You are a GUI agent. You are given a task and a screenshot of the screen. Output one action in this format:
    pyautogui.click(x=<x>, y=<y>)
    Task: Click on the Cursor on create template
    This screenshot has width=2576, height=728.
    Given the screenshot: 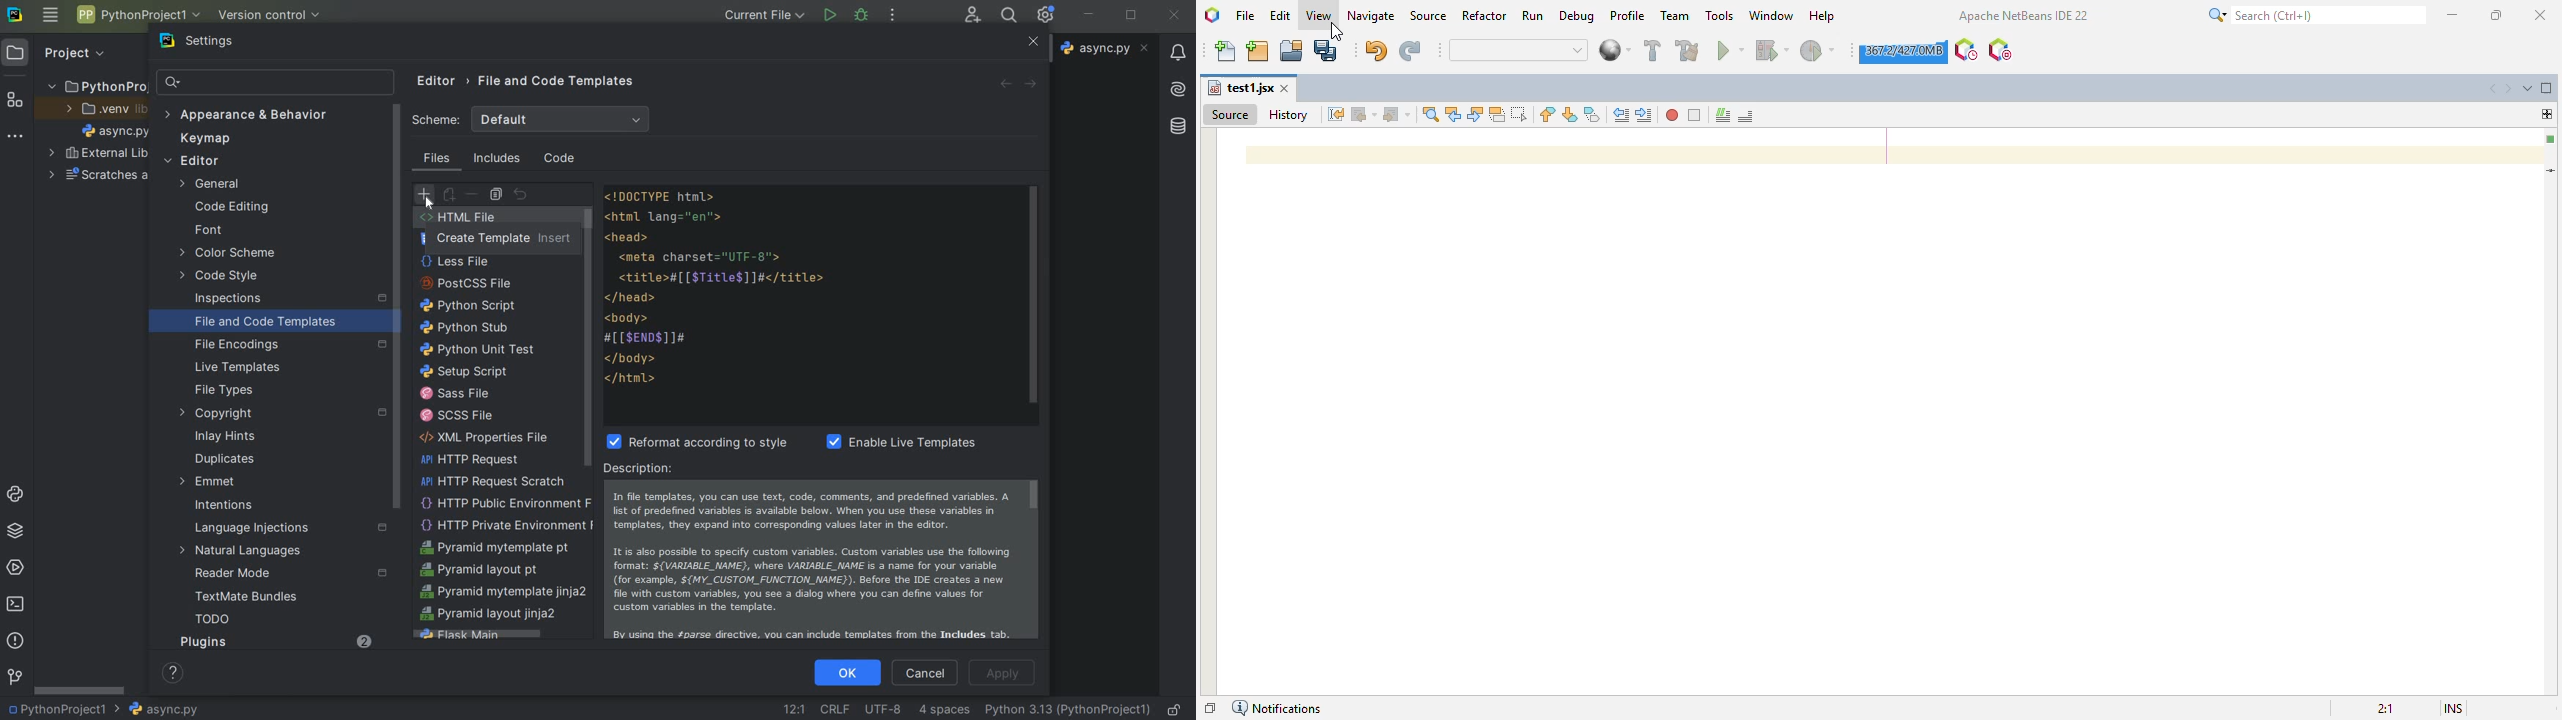 What is the action you would take?
    pyautogui.click(x=419, y=197)
    